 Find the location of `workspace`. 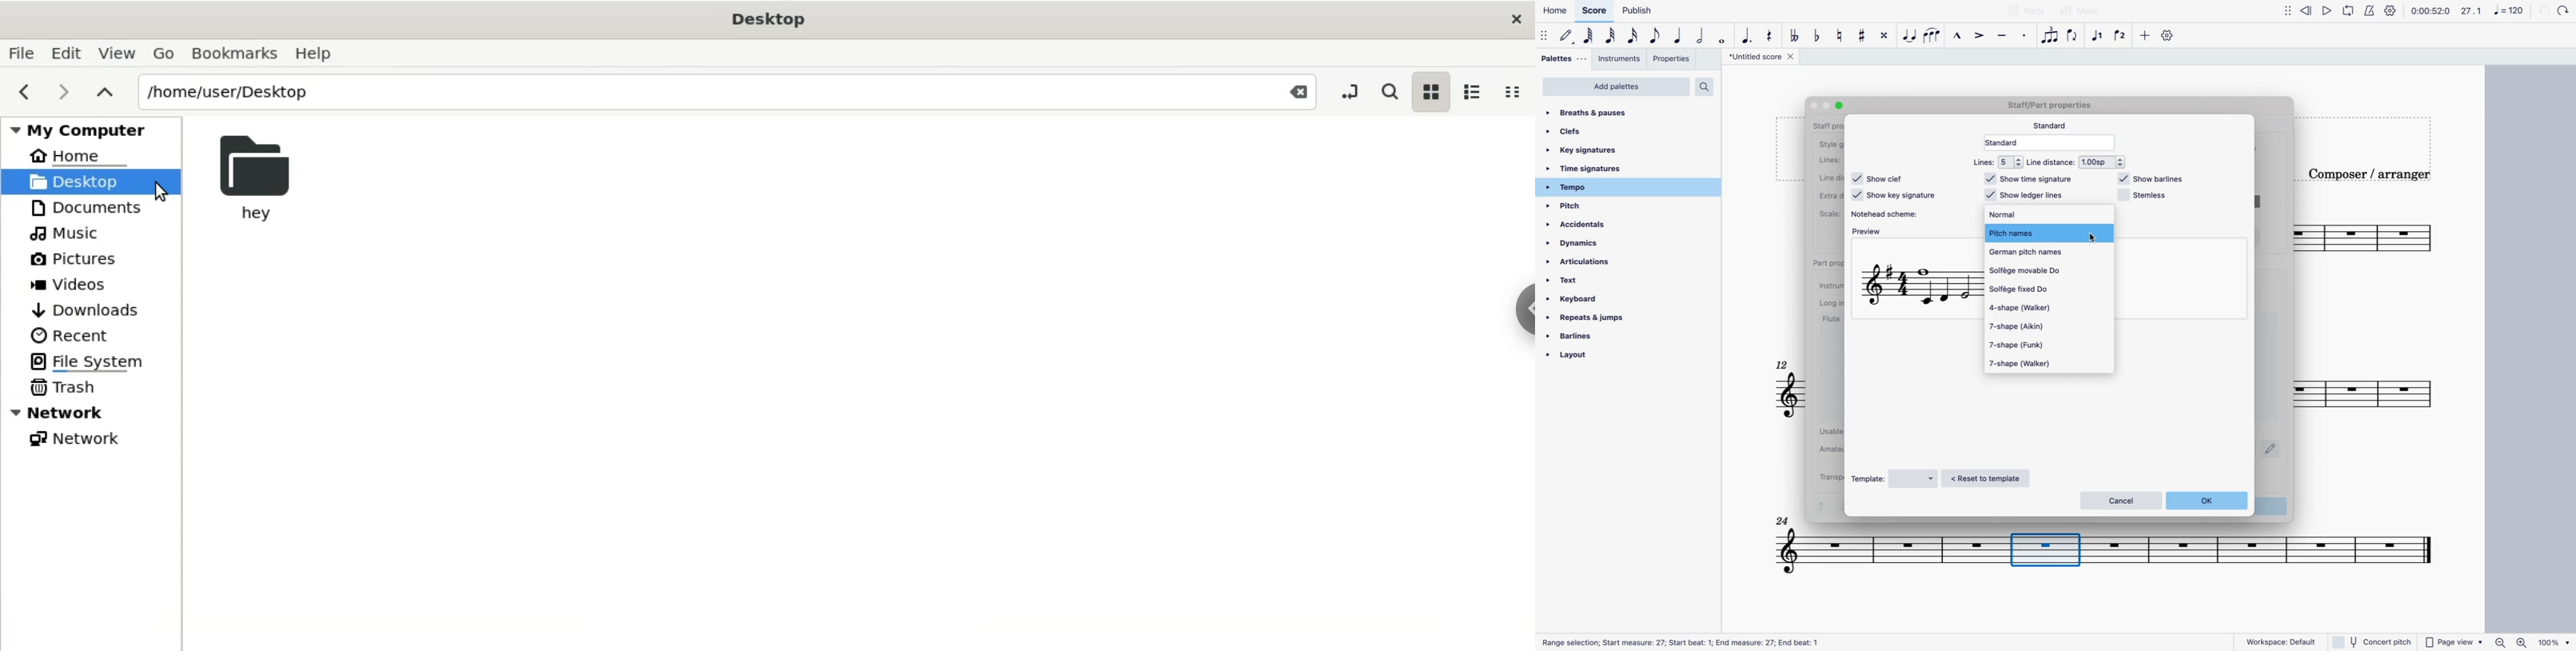

workspace is located at coordinates (2282, 641).